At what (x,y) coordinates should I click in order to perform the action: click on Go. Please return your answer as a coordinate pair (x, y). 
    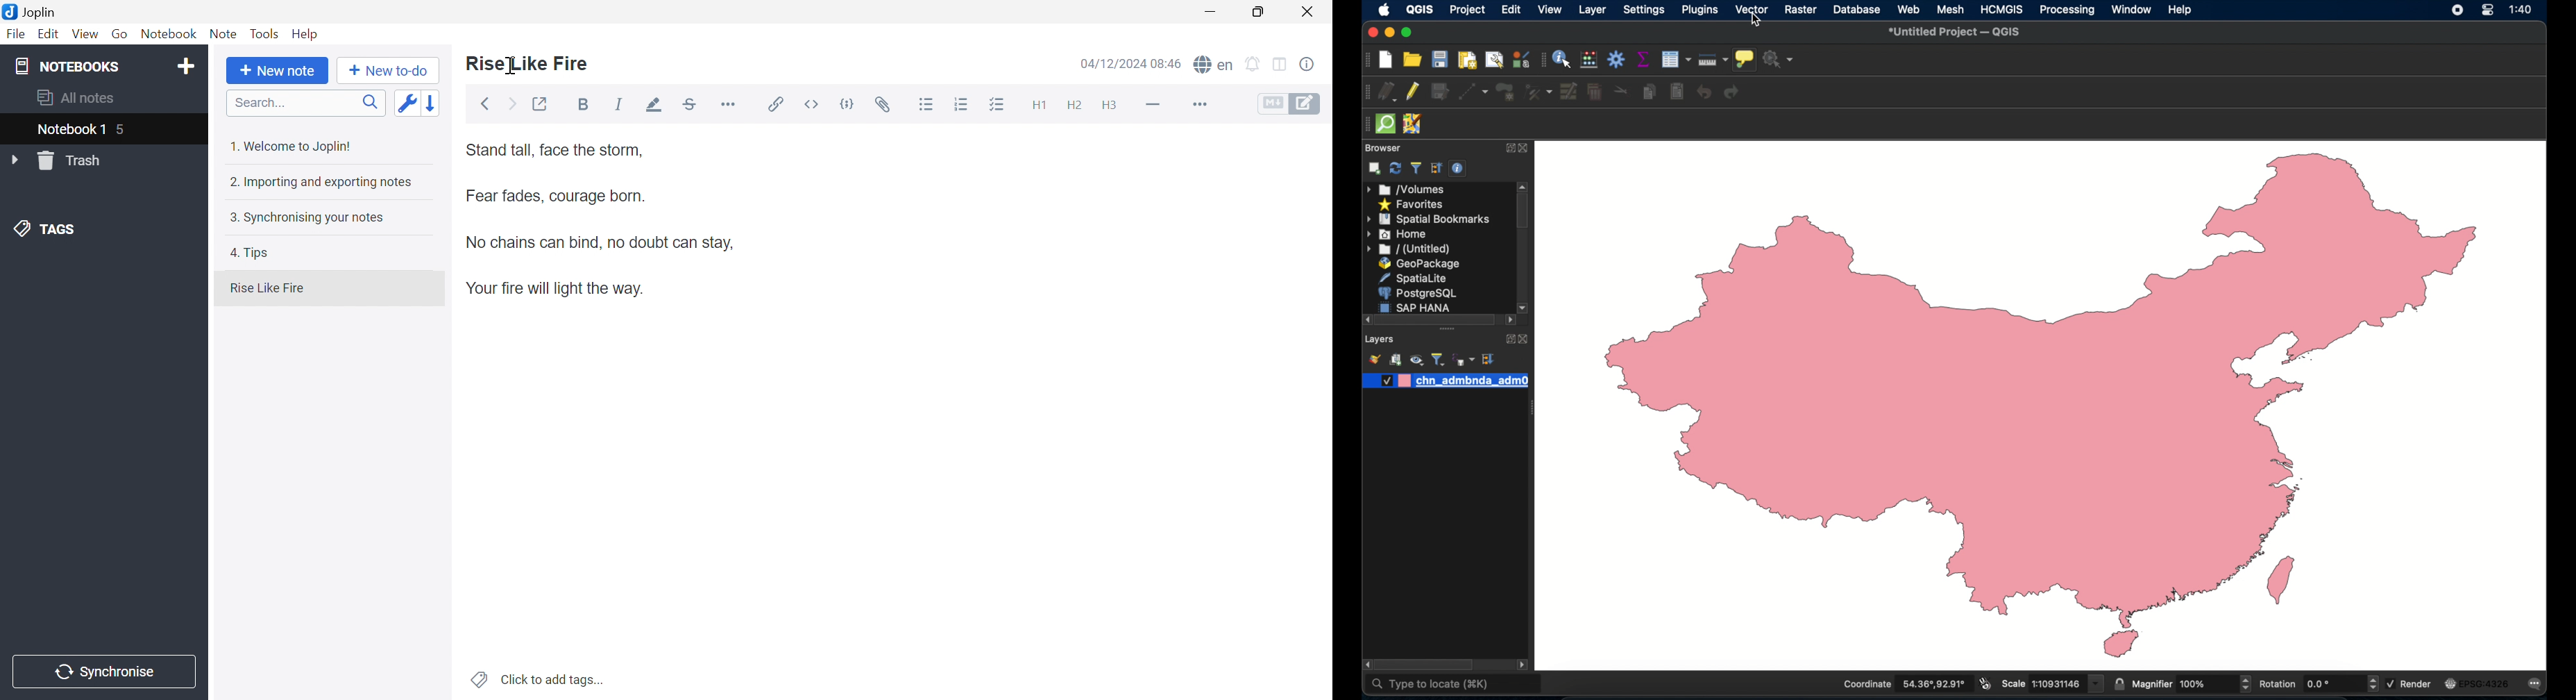
    Looking at the image, I should click on (121, 34).